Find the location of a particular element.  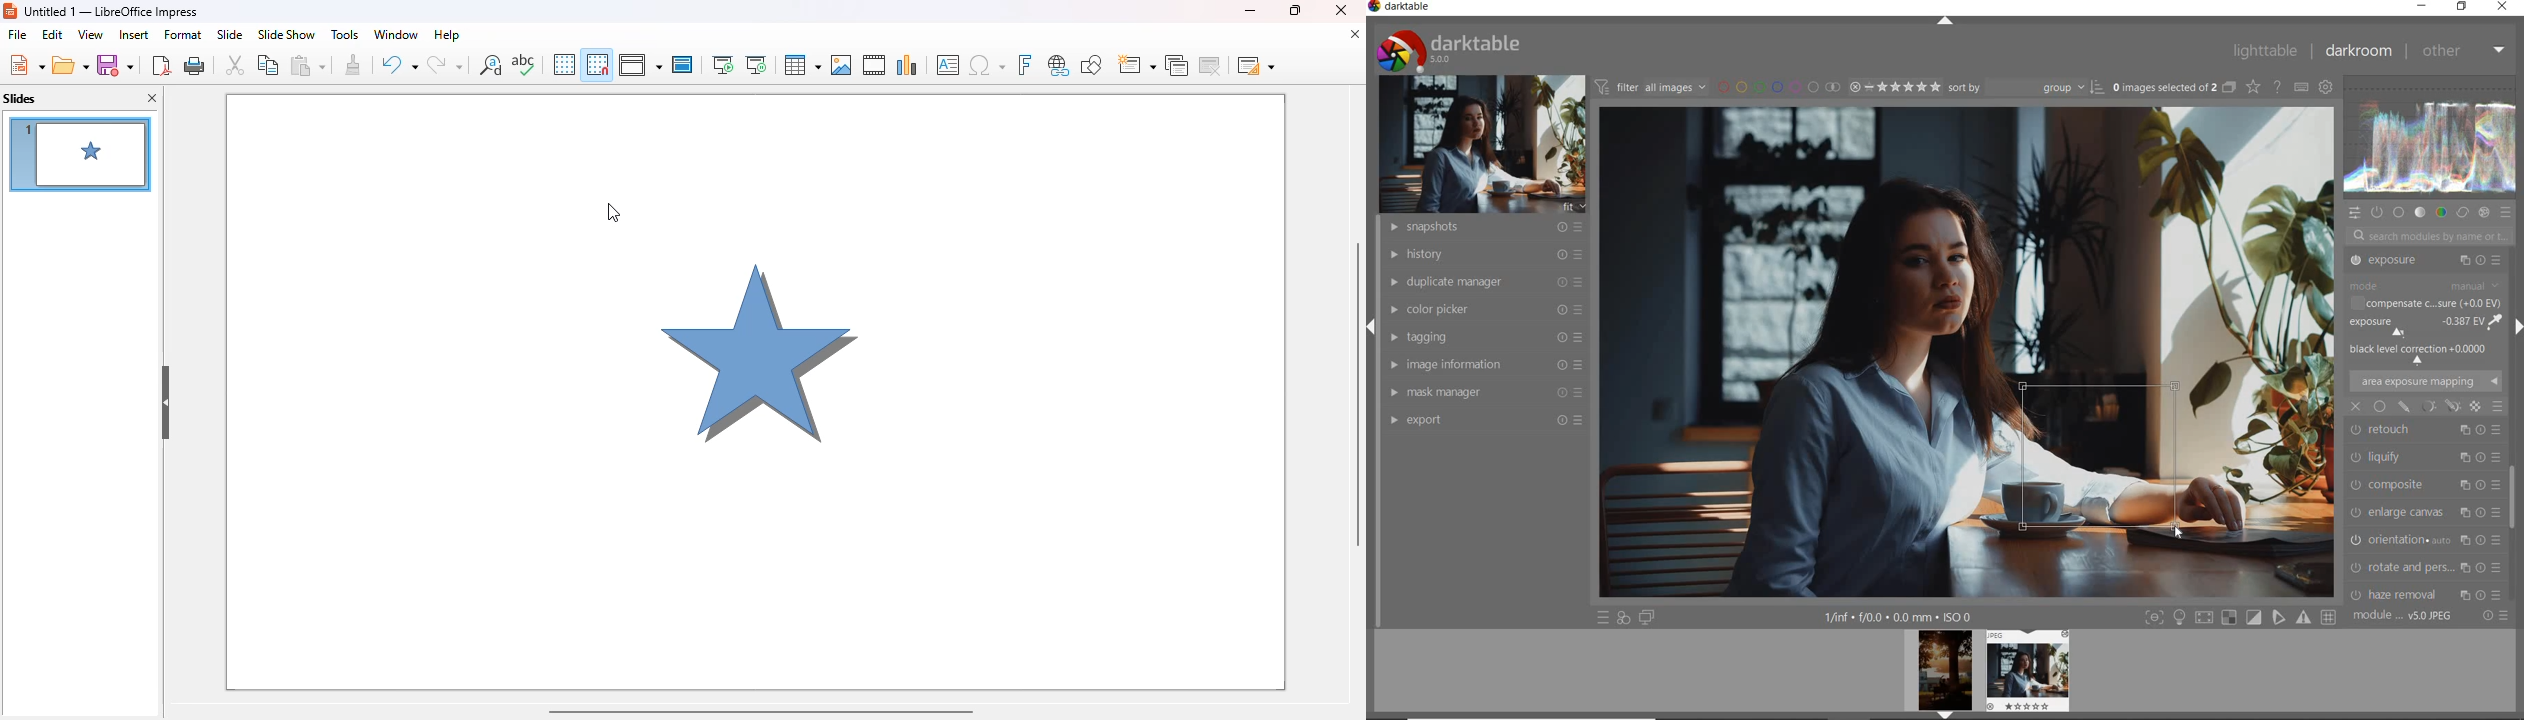

CLOSE is located at coordinates (2503, 7).